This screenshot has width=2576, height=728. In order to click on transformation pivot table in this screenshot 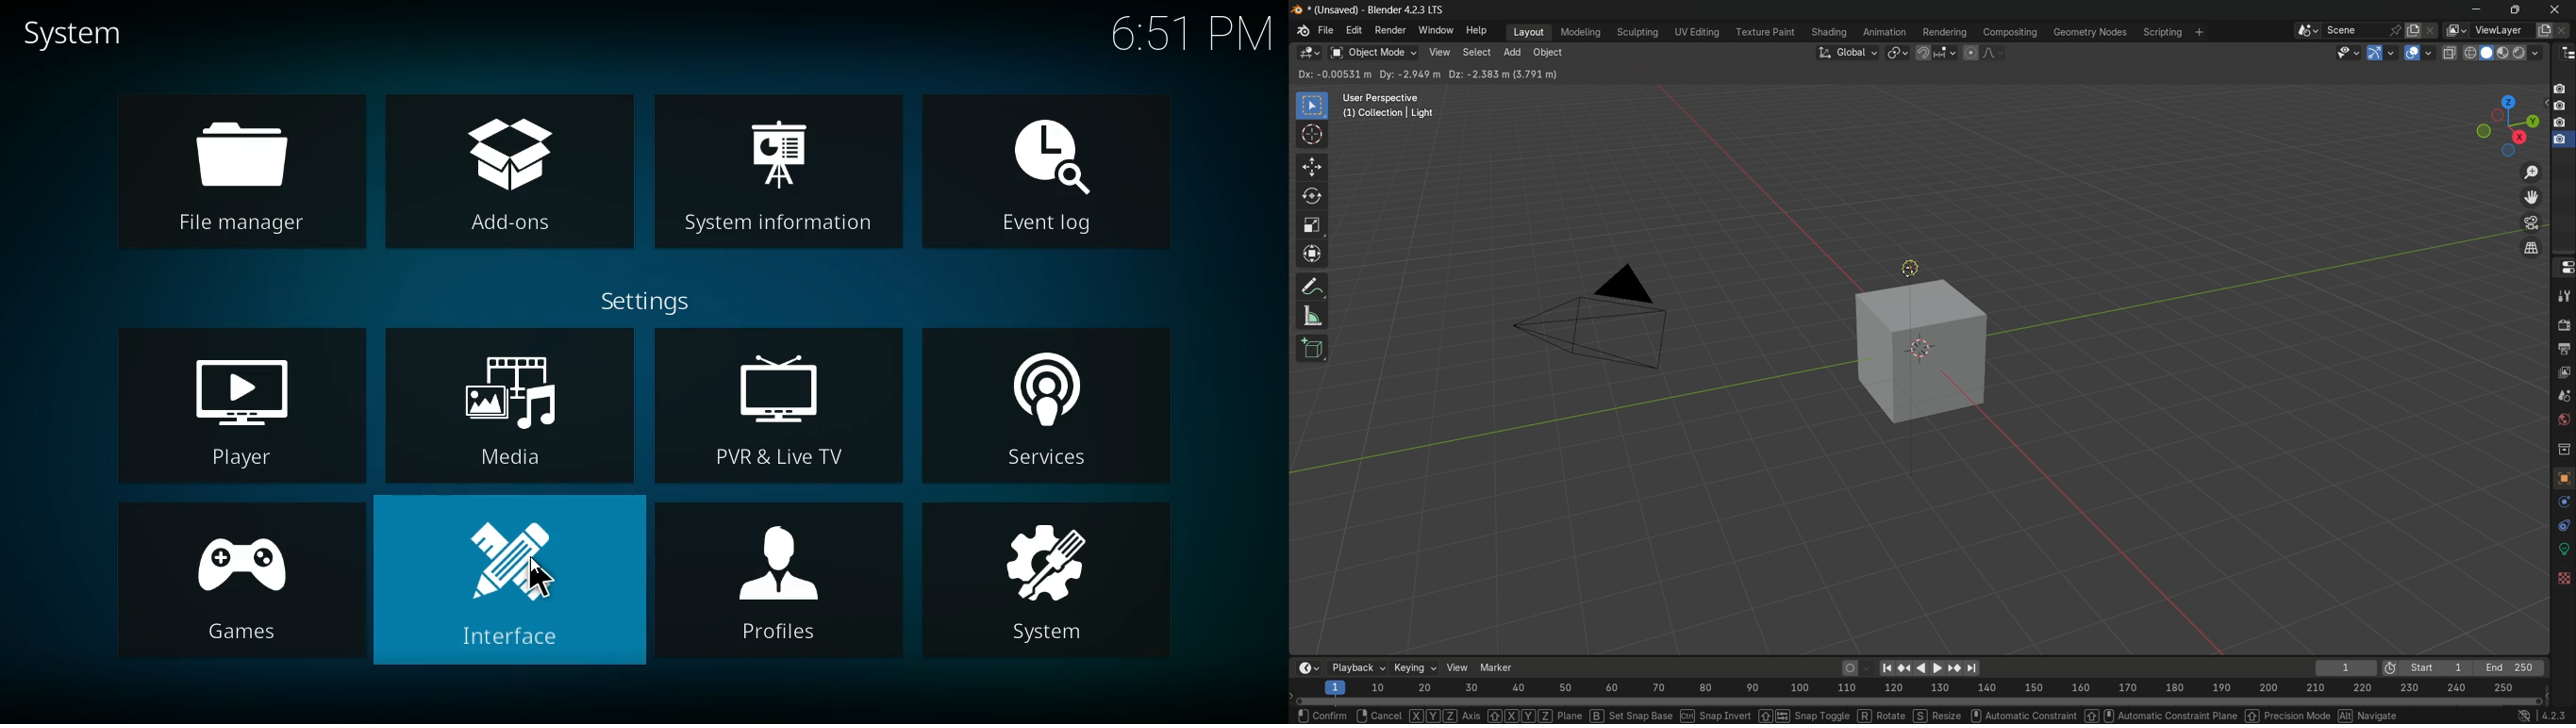, I will do `click(1898, 52)`.